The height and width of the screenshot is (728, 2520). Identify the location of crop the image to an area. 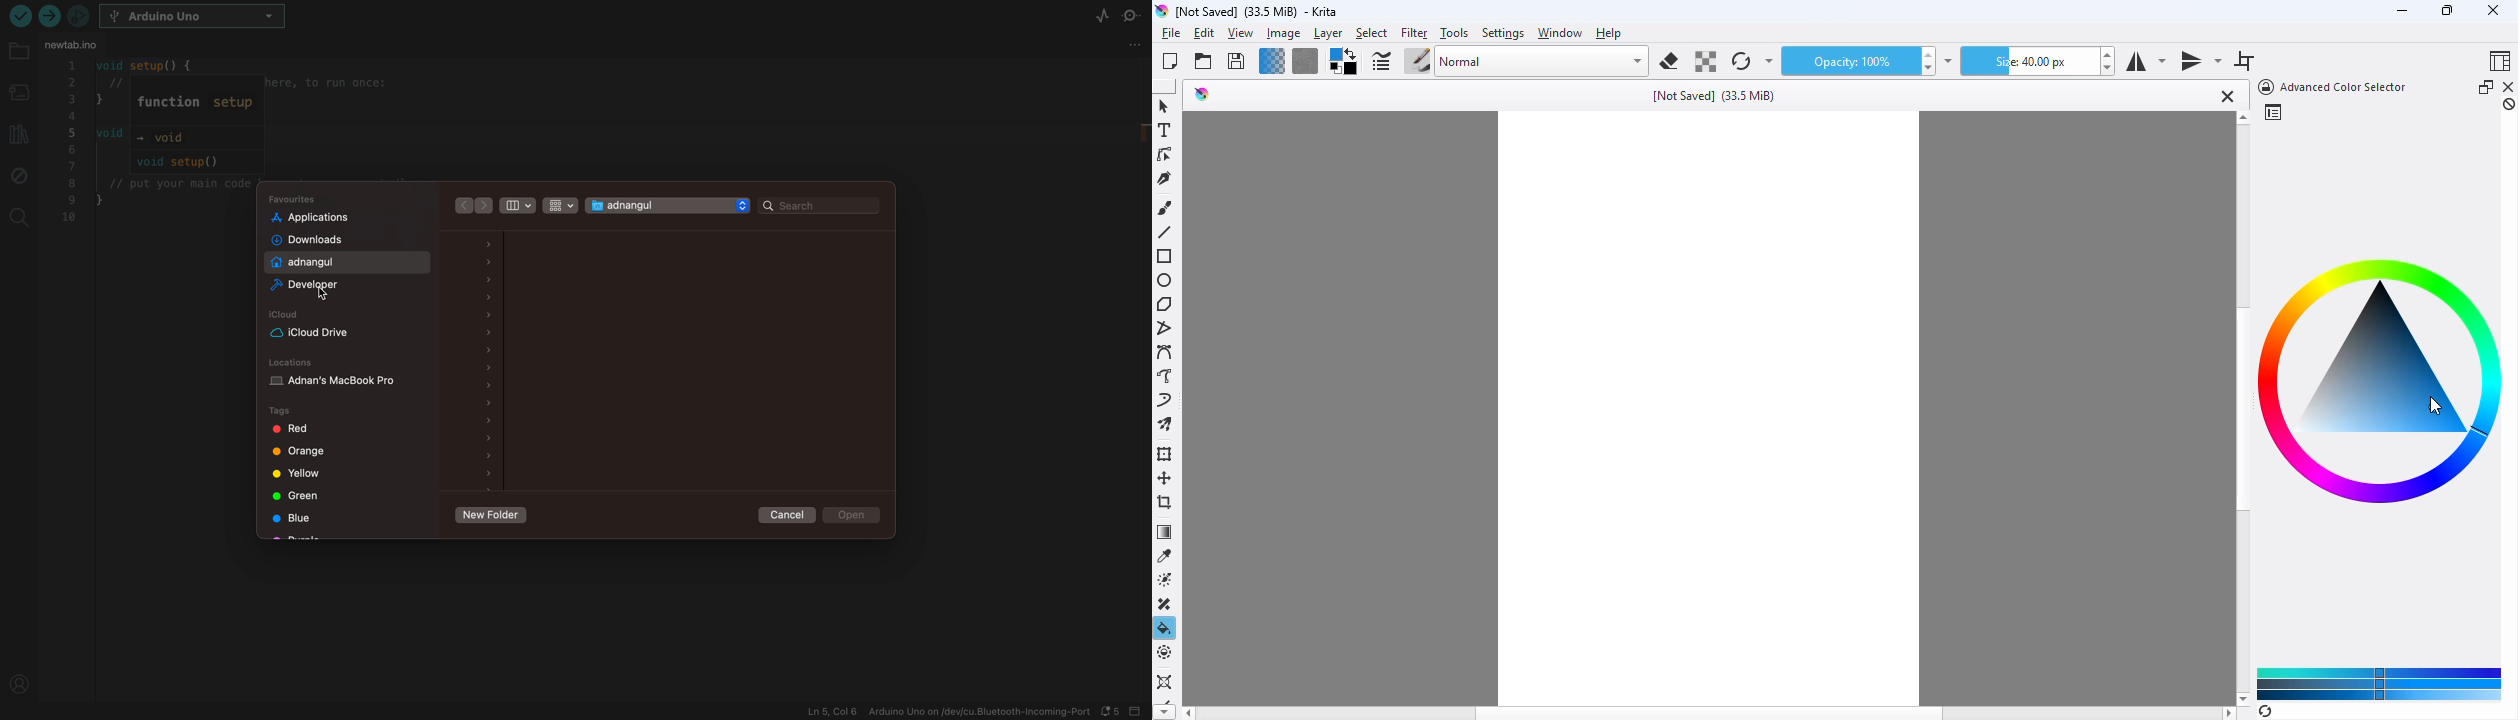
(1166, 501).